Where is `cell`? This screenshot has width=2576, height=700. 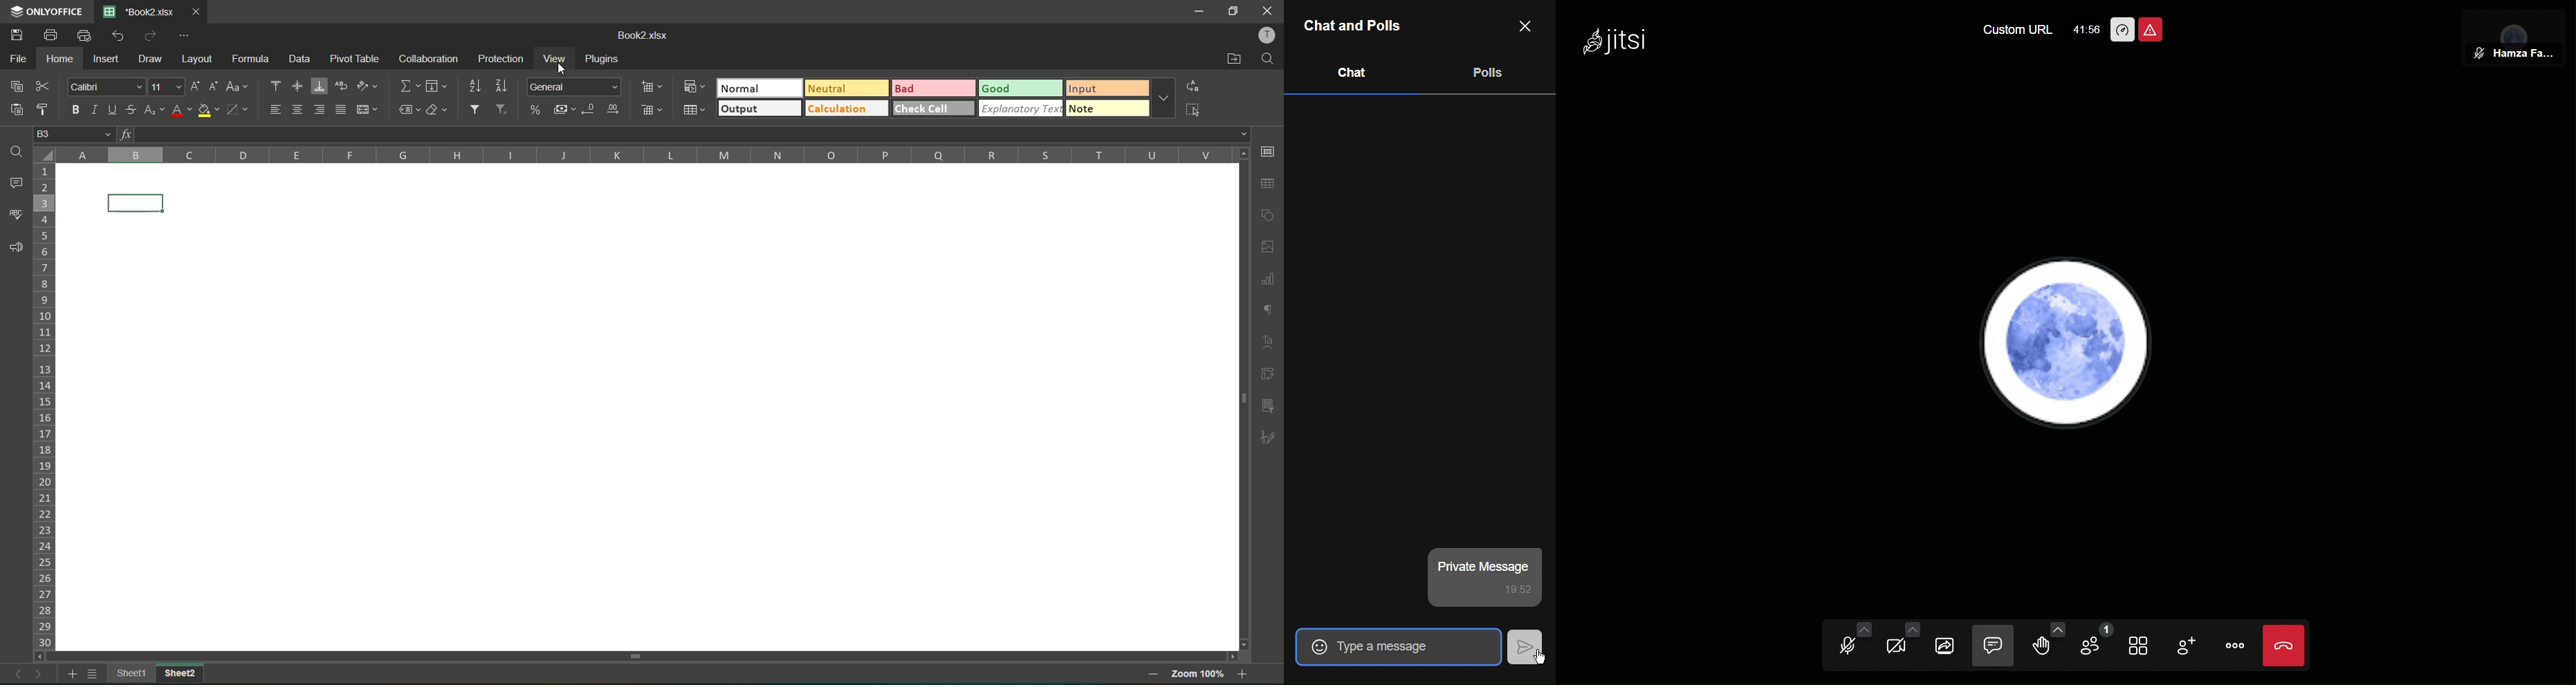
cell is located at coordinates (138, 203).